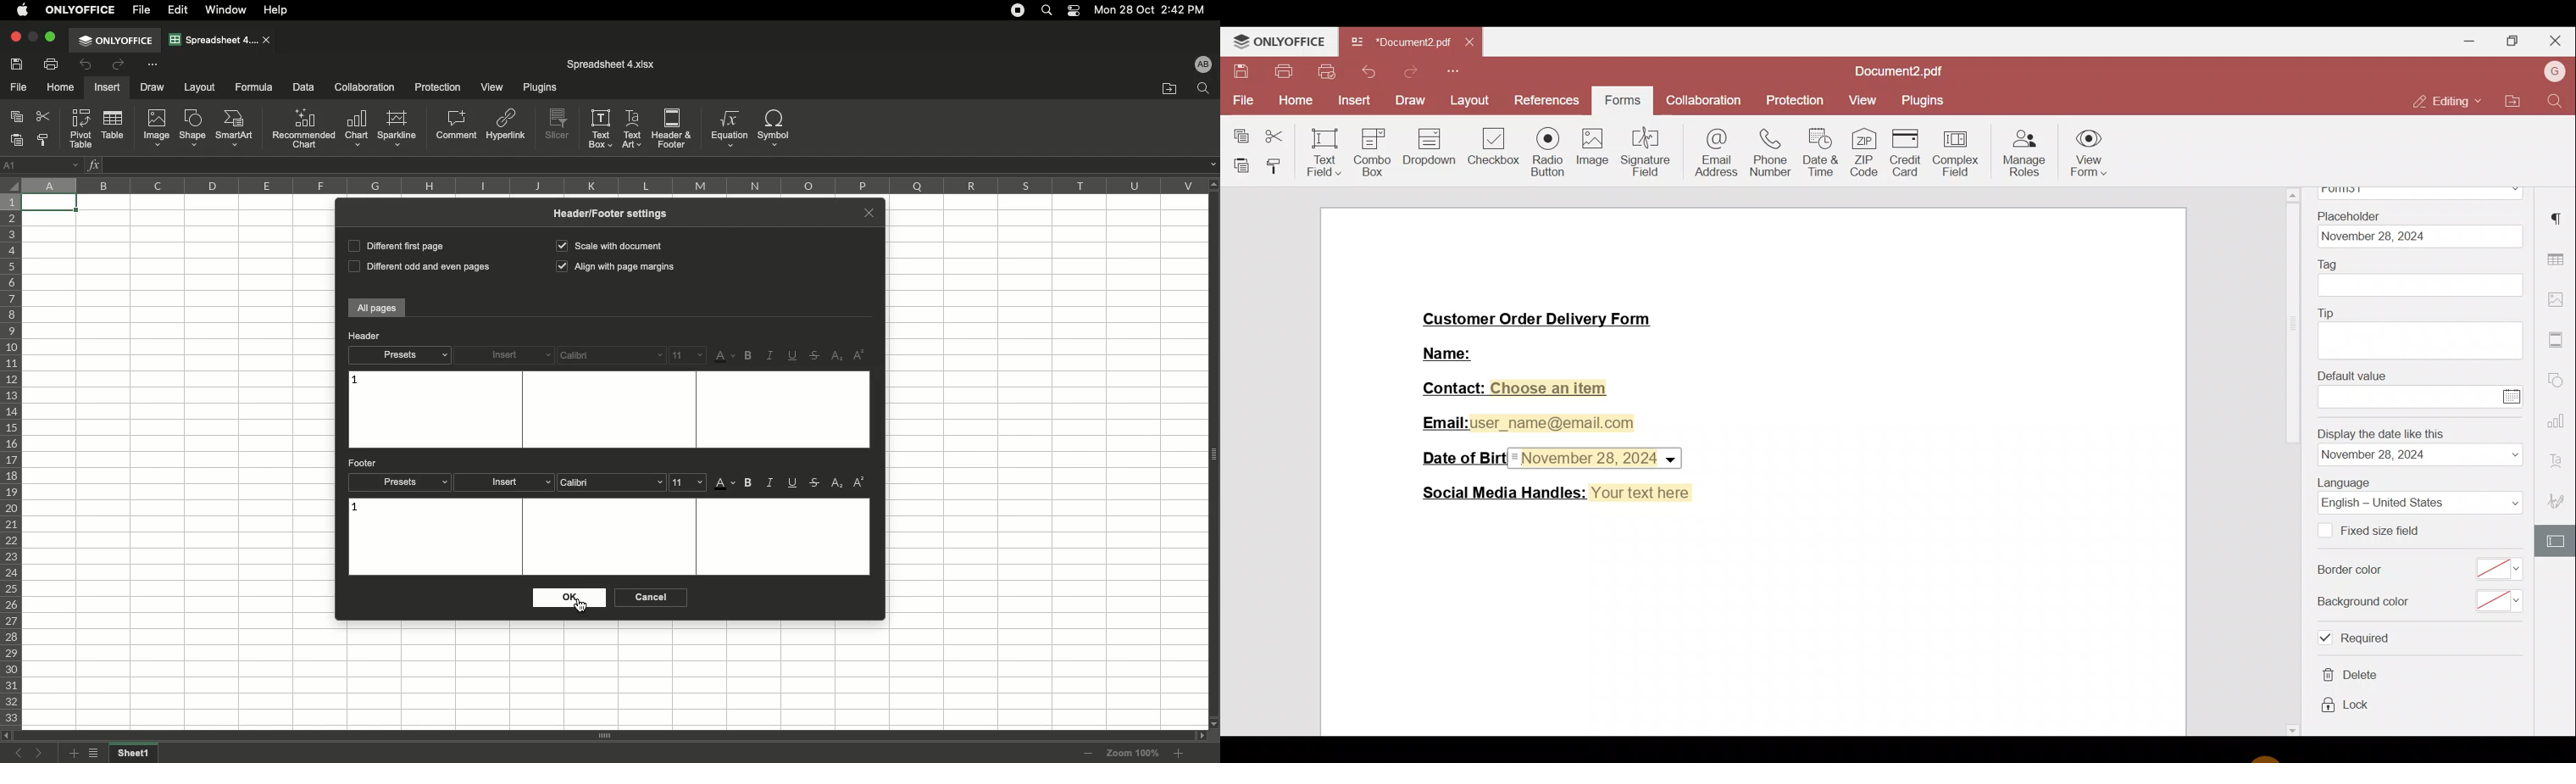 The image size is (2576, 784). I want to click on File name, so click(611, 64).